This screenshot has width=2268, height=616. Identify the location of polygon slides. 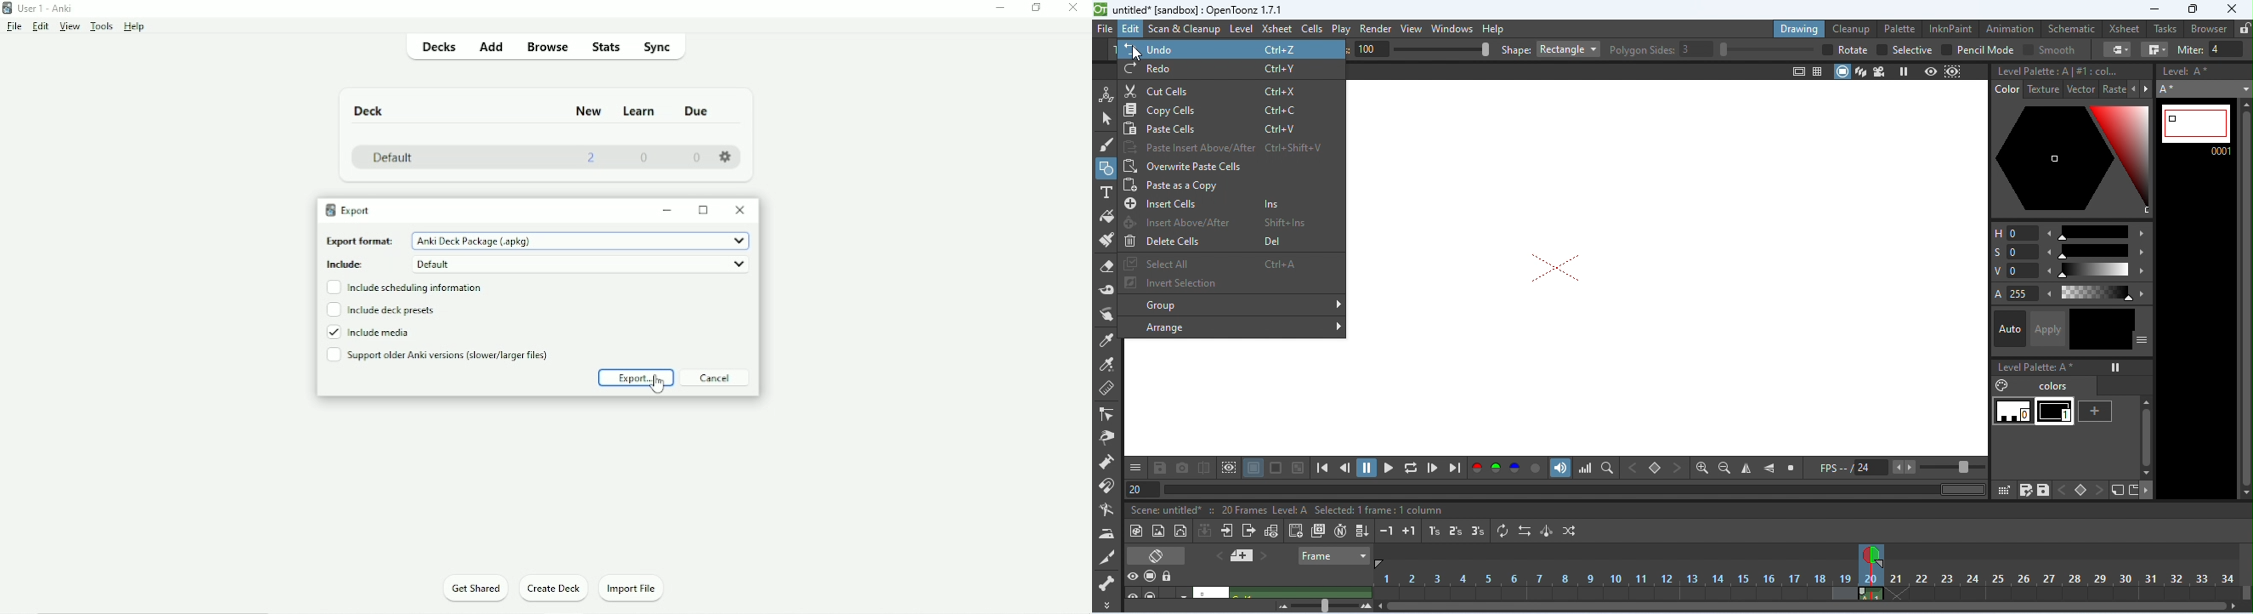
(1713, 49).